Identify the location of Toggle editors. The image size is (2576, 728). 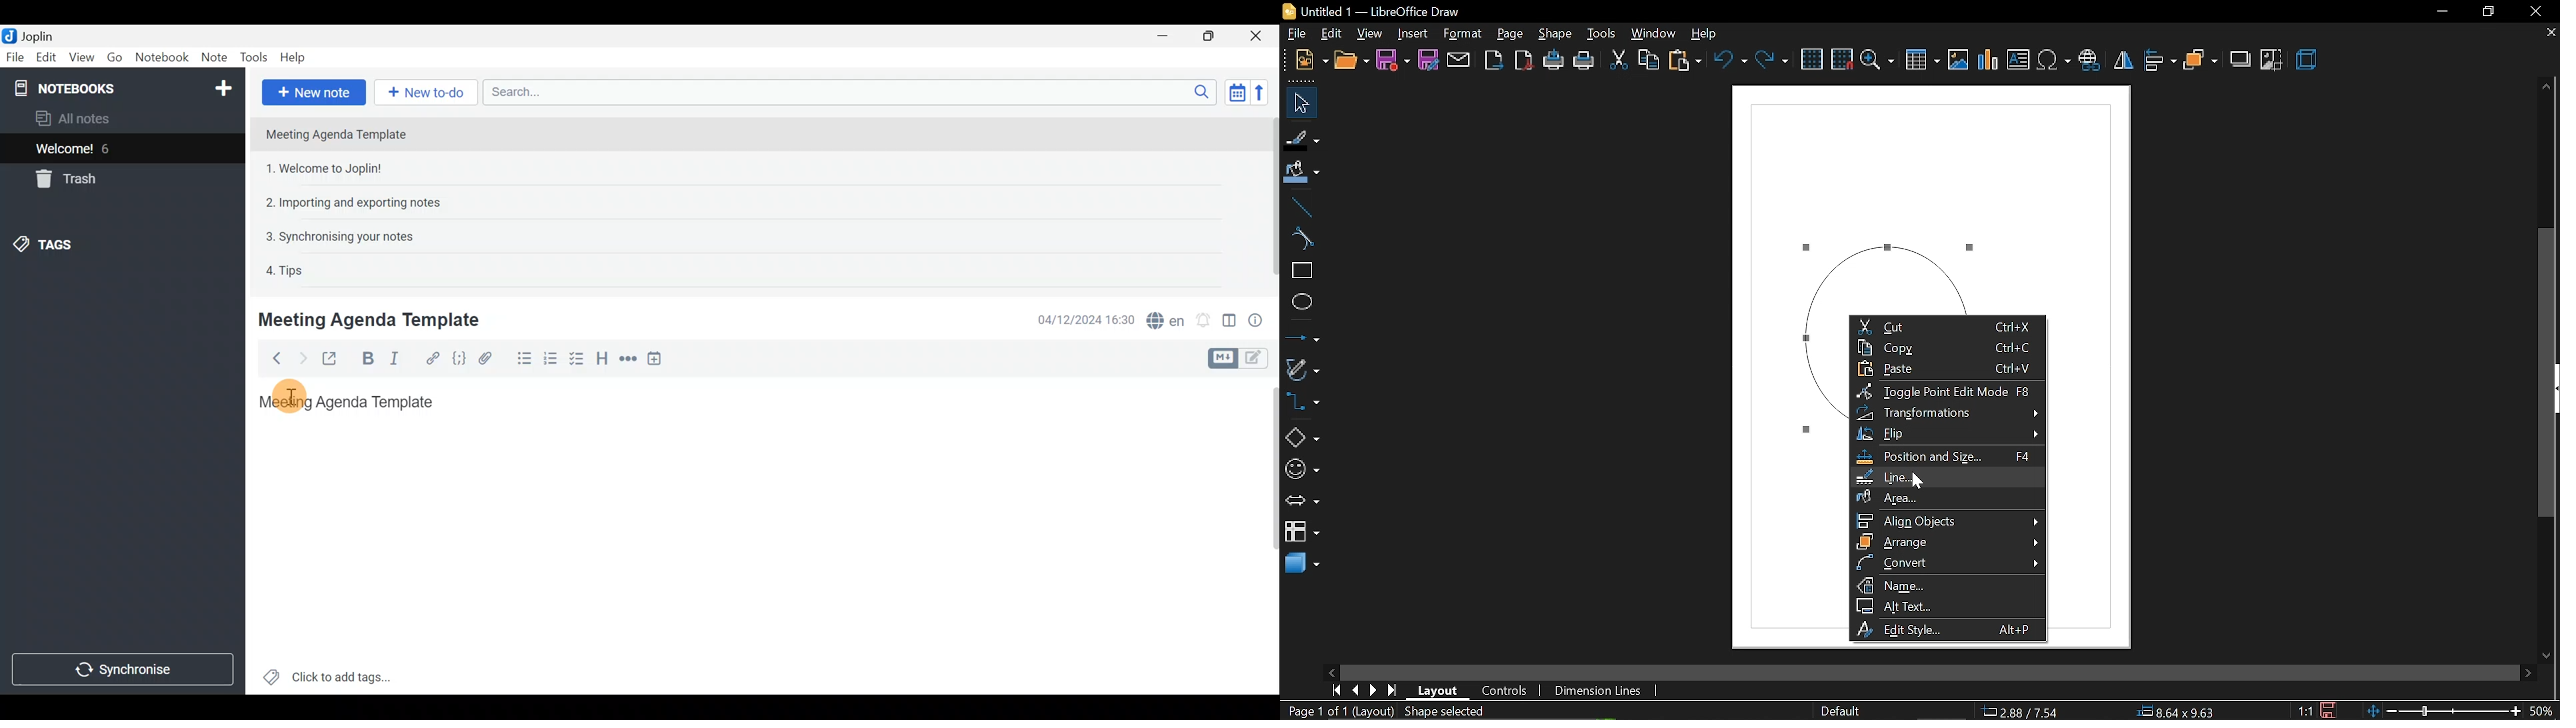
(1257, 359).